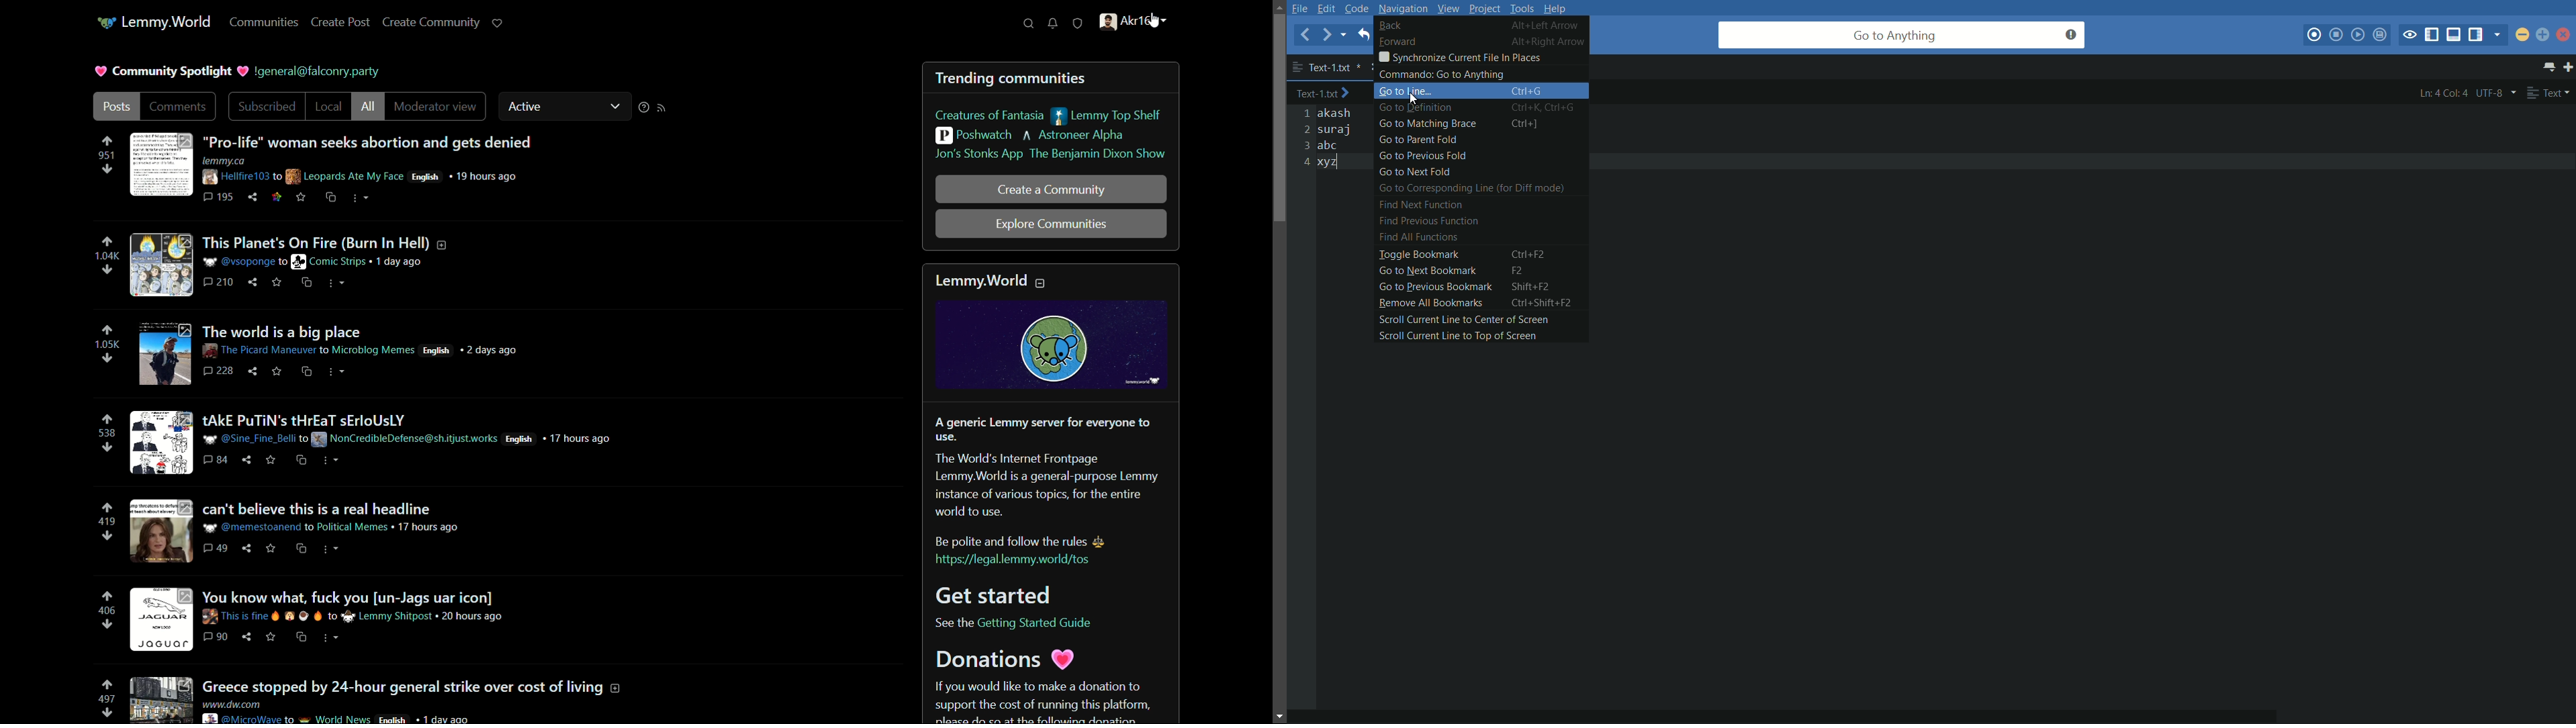 The height and width of the screenshot is (728, 2576). I want to click on show all tabs, so click(2550, 68).